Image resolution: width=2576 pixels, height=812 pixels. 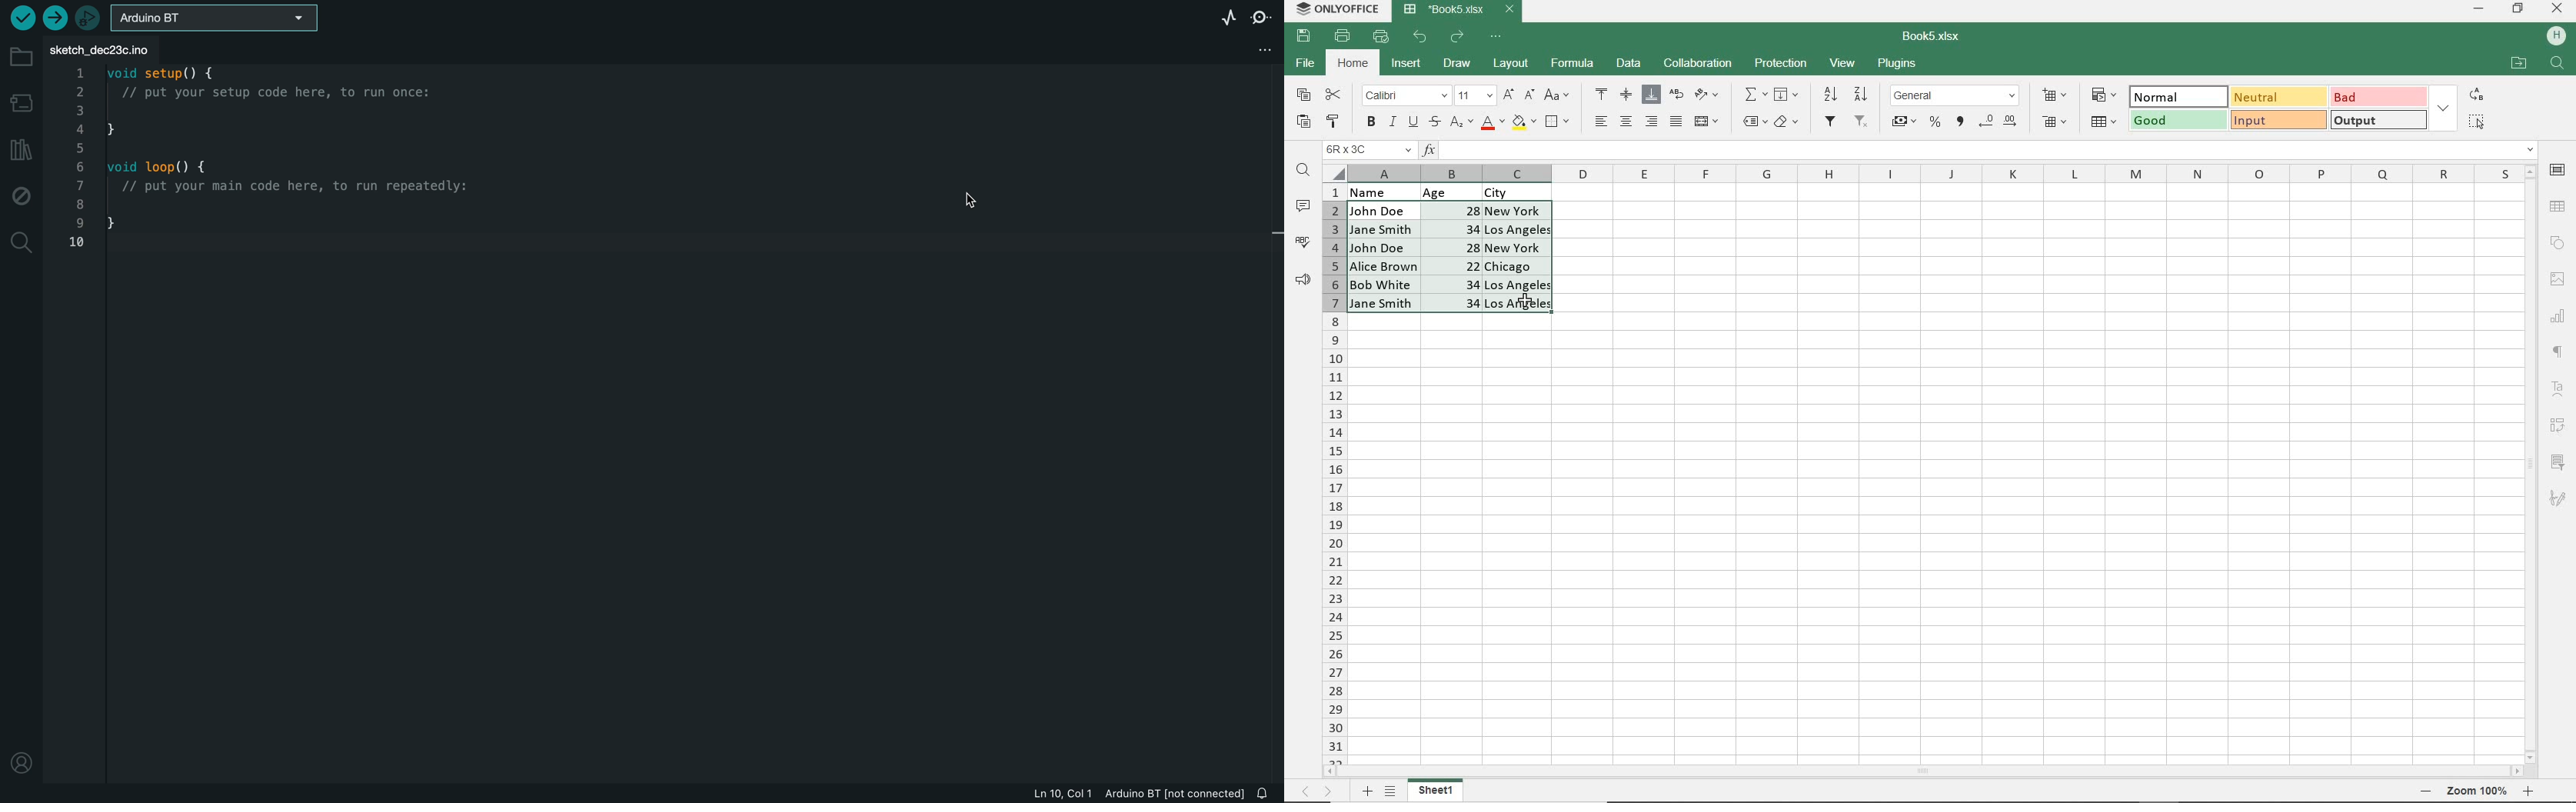 I want to click on VIEW, so click(x=1844, y=62).